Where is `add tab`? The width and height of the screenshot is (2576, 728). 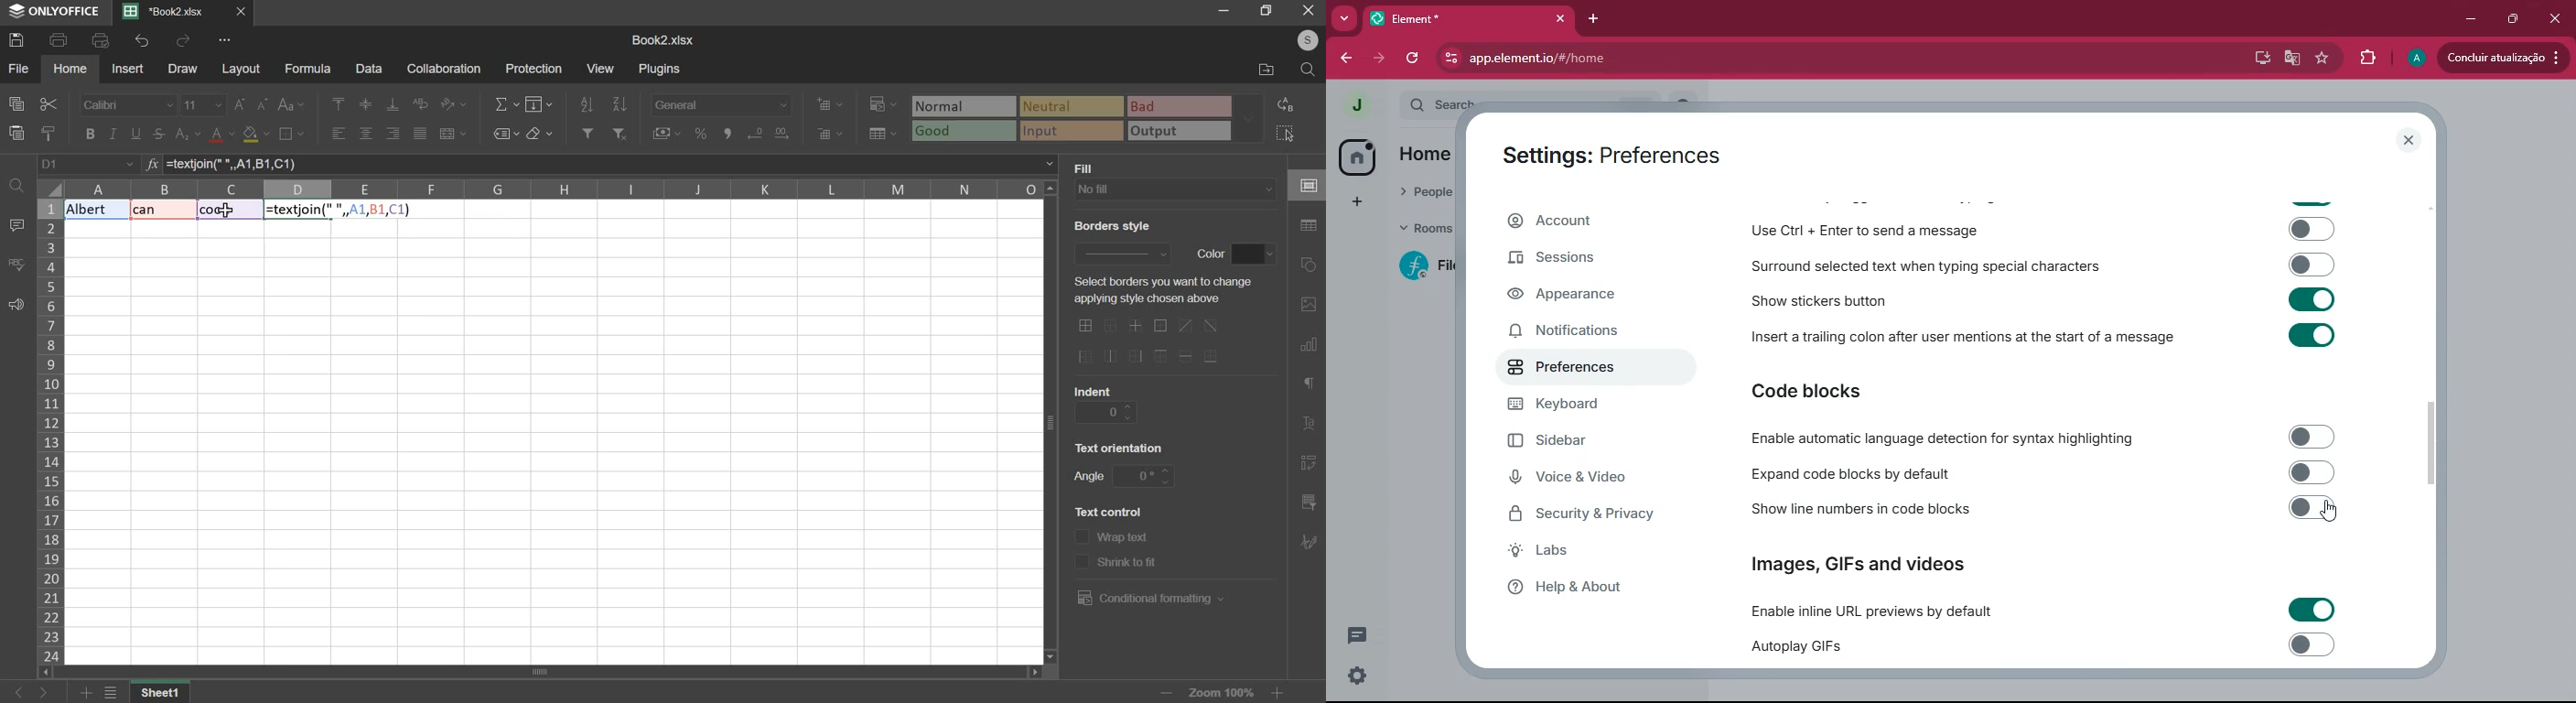
add tab is located at coordinates (1591, 20).